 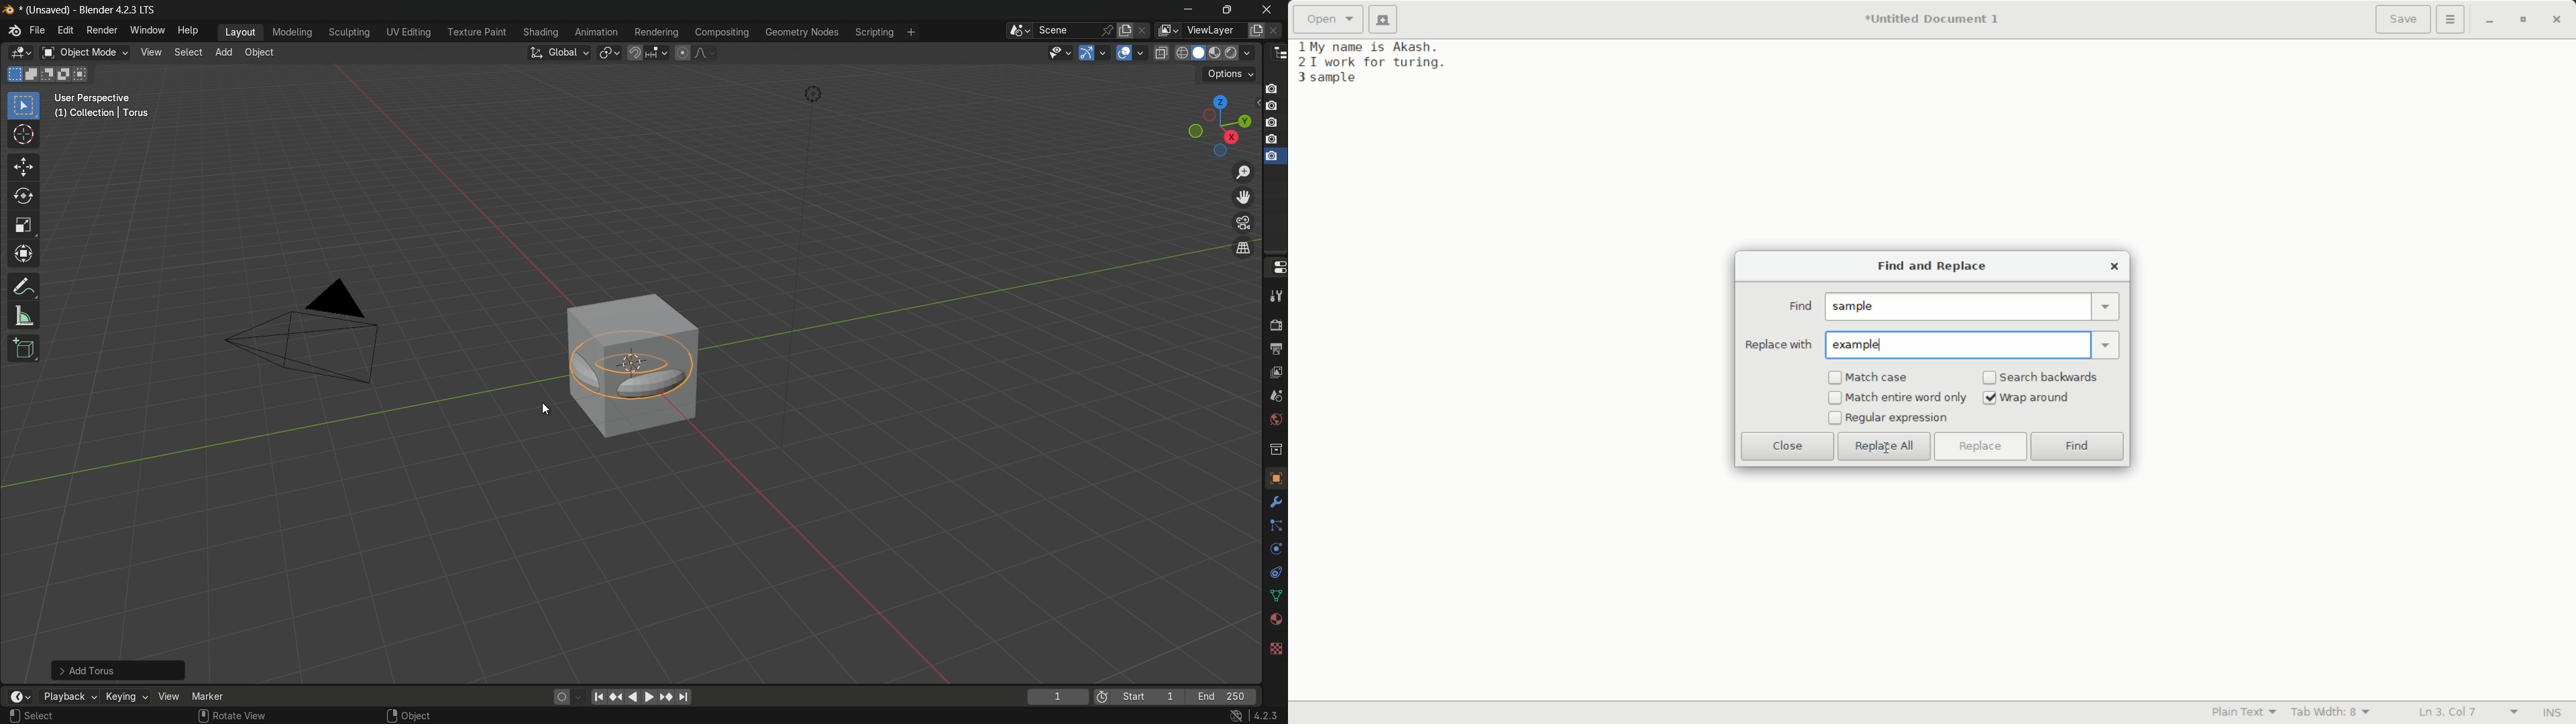 What do you see at coordinates (1213, 30) in the screenshot?
I see `viewLayer` at bounding box center [1213, 30].